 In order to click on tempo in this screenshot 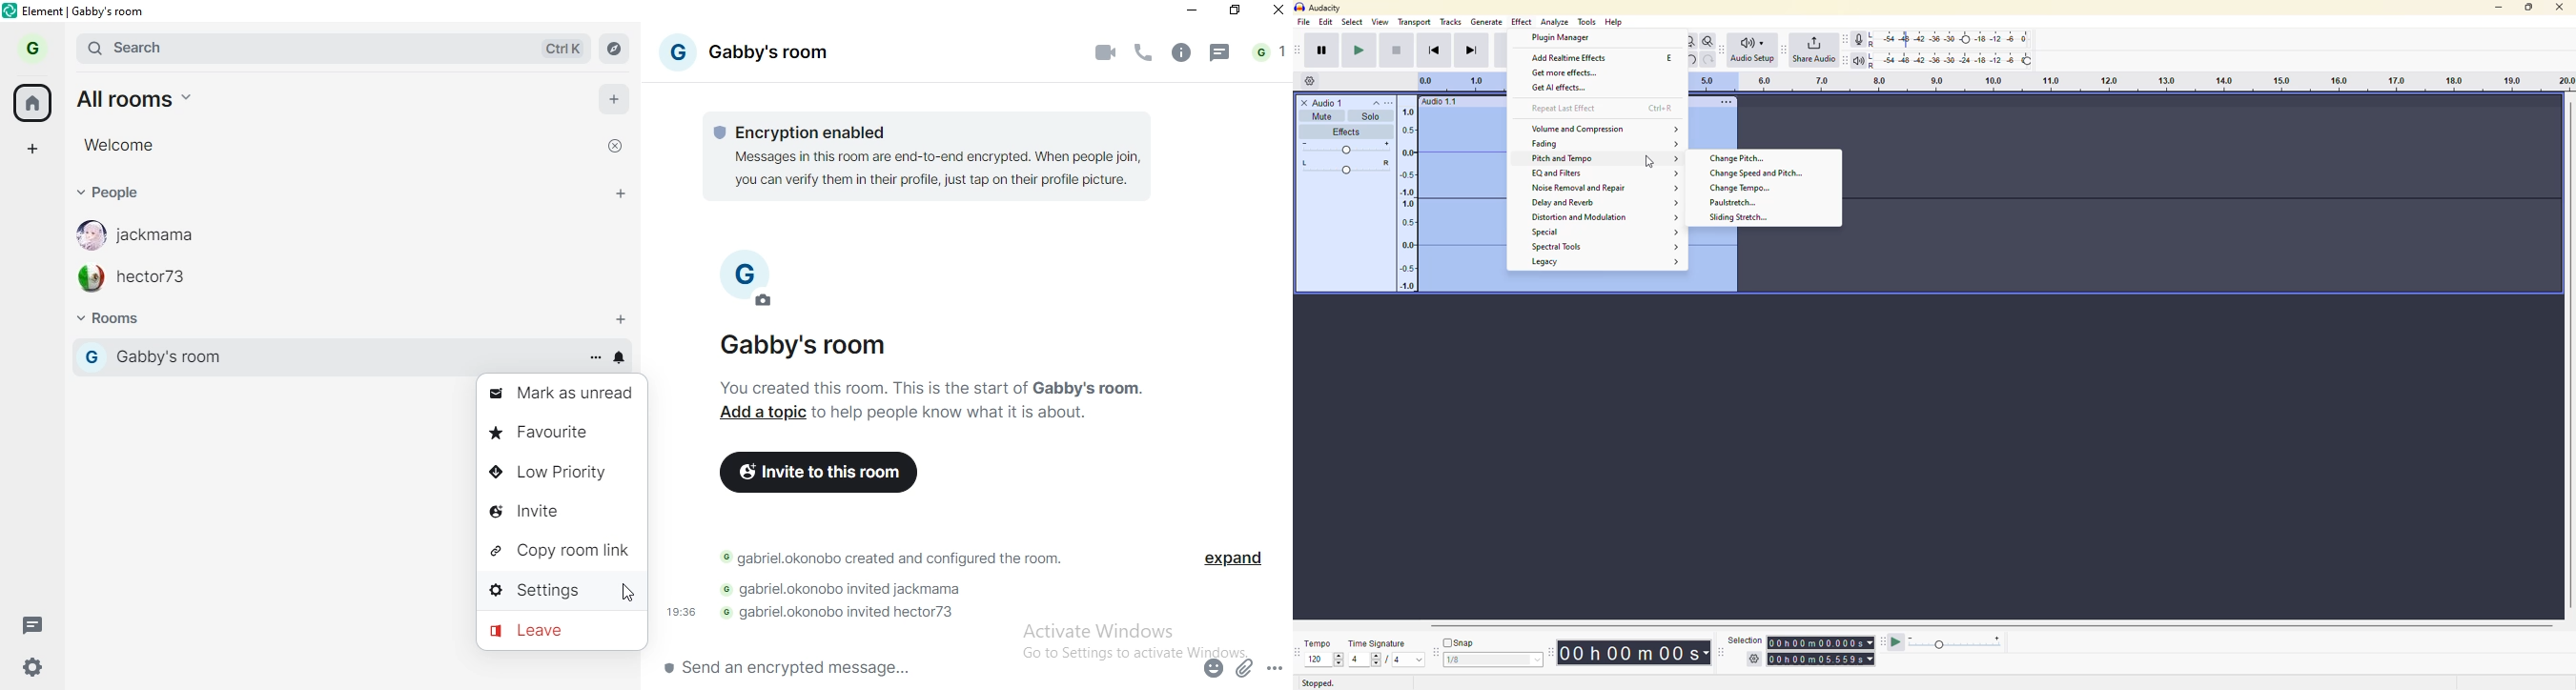, I will do `click(1321, 643)`.